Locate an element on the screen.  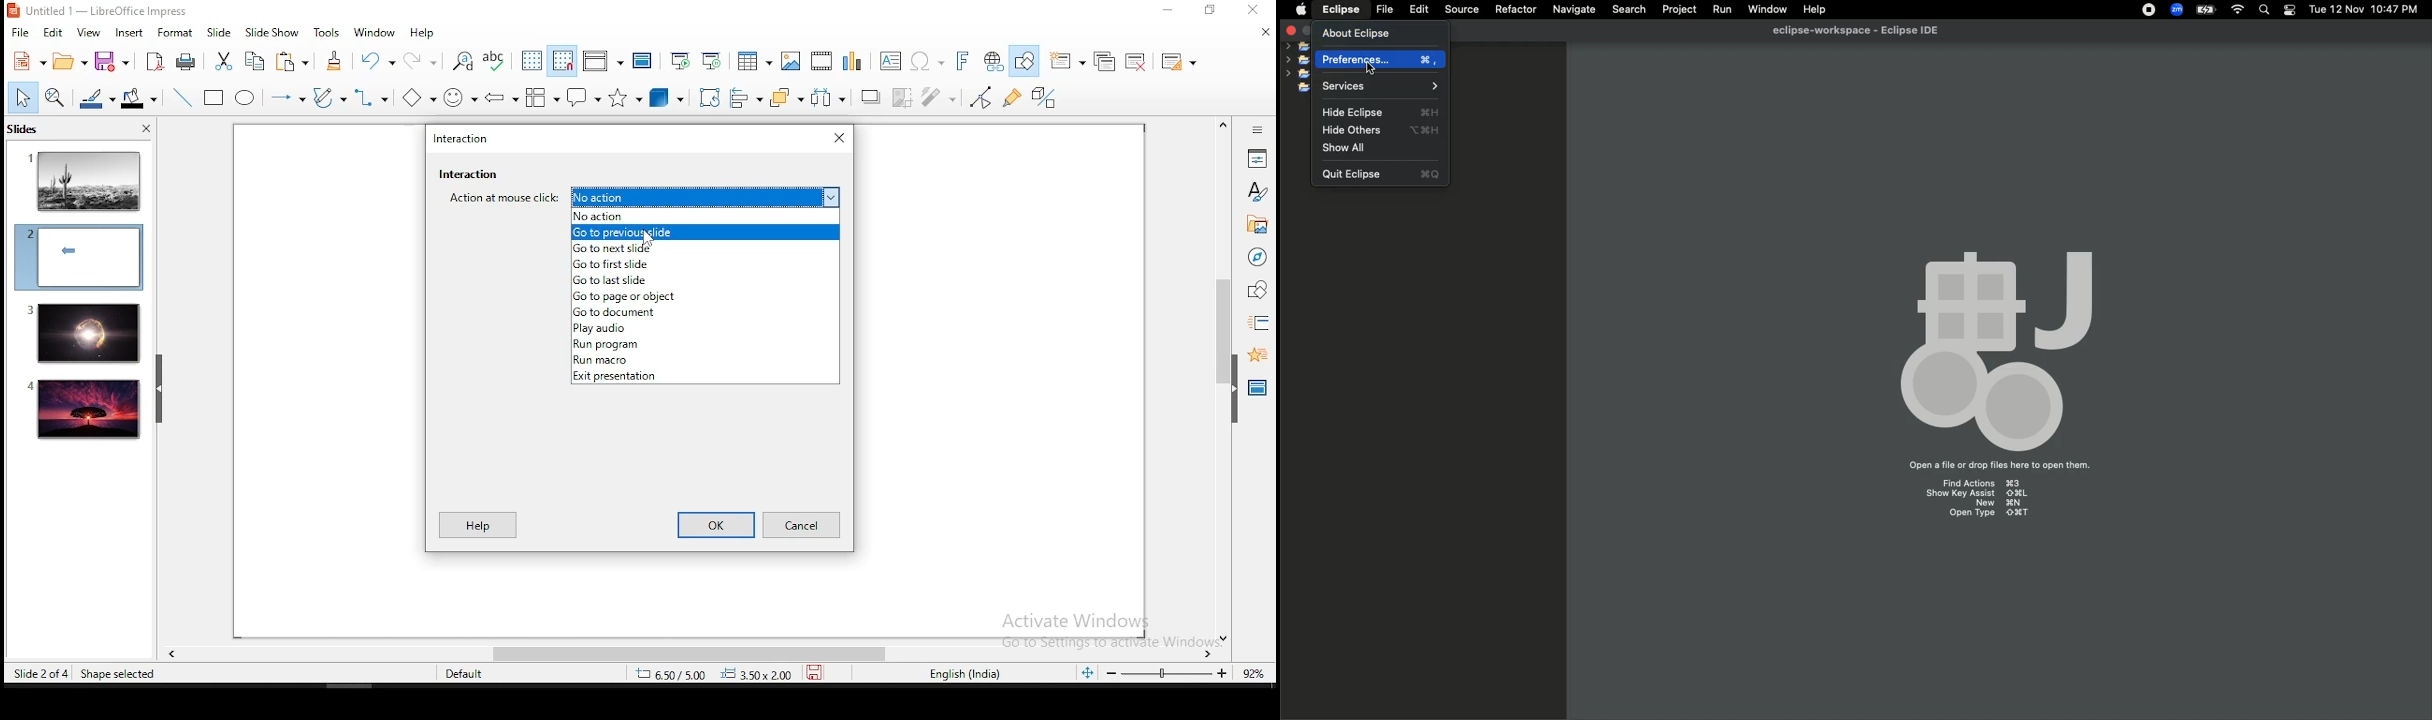
tools is located at coordinates (328, 33).